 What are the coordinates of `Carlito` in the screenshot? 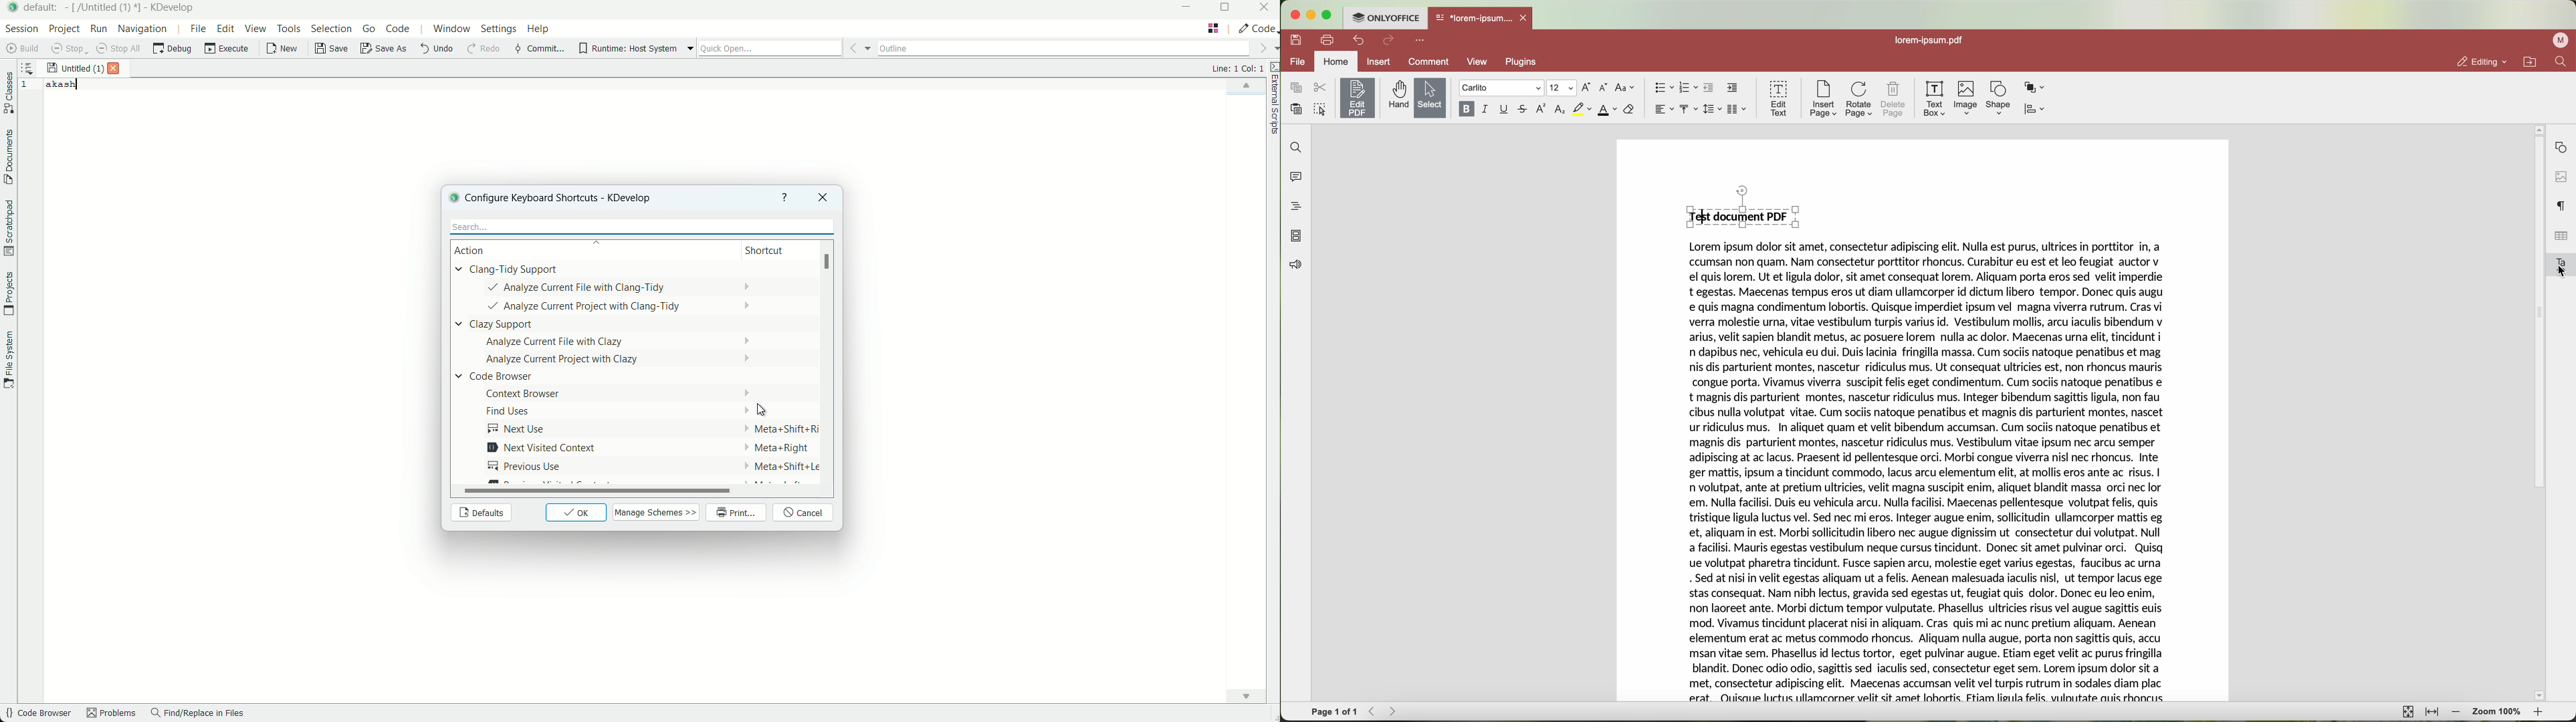 It's located at (1500, 88).